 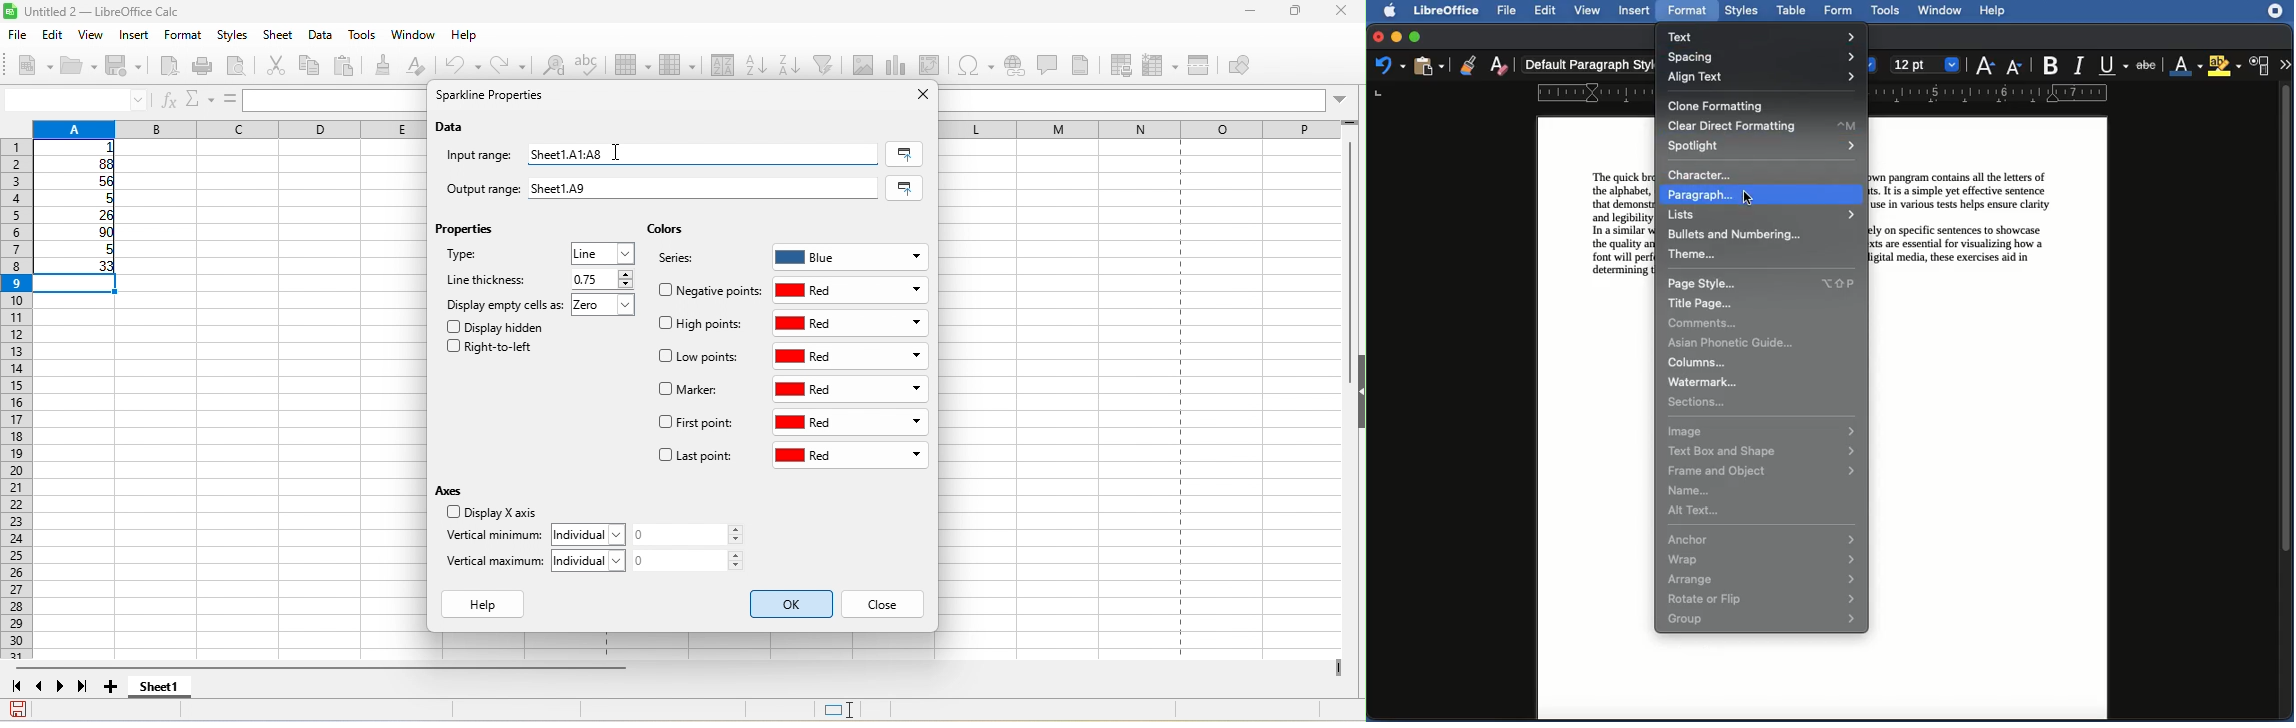 I want to click on Apple logo, so click(x=1385, y=10).